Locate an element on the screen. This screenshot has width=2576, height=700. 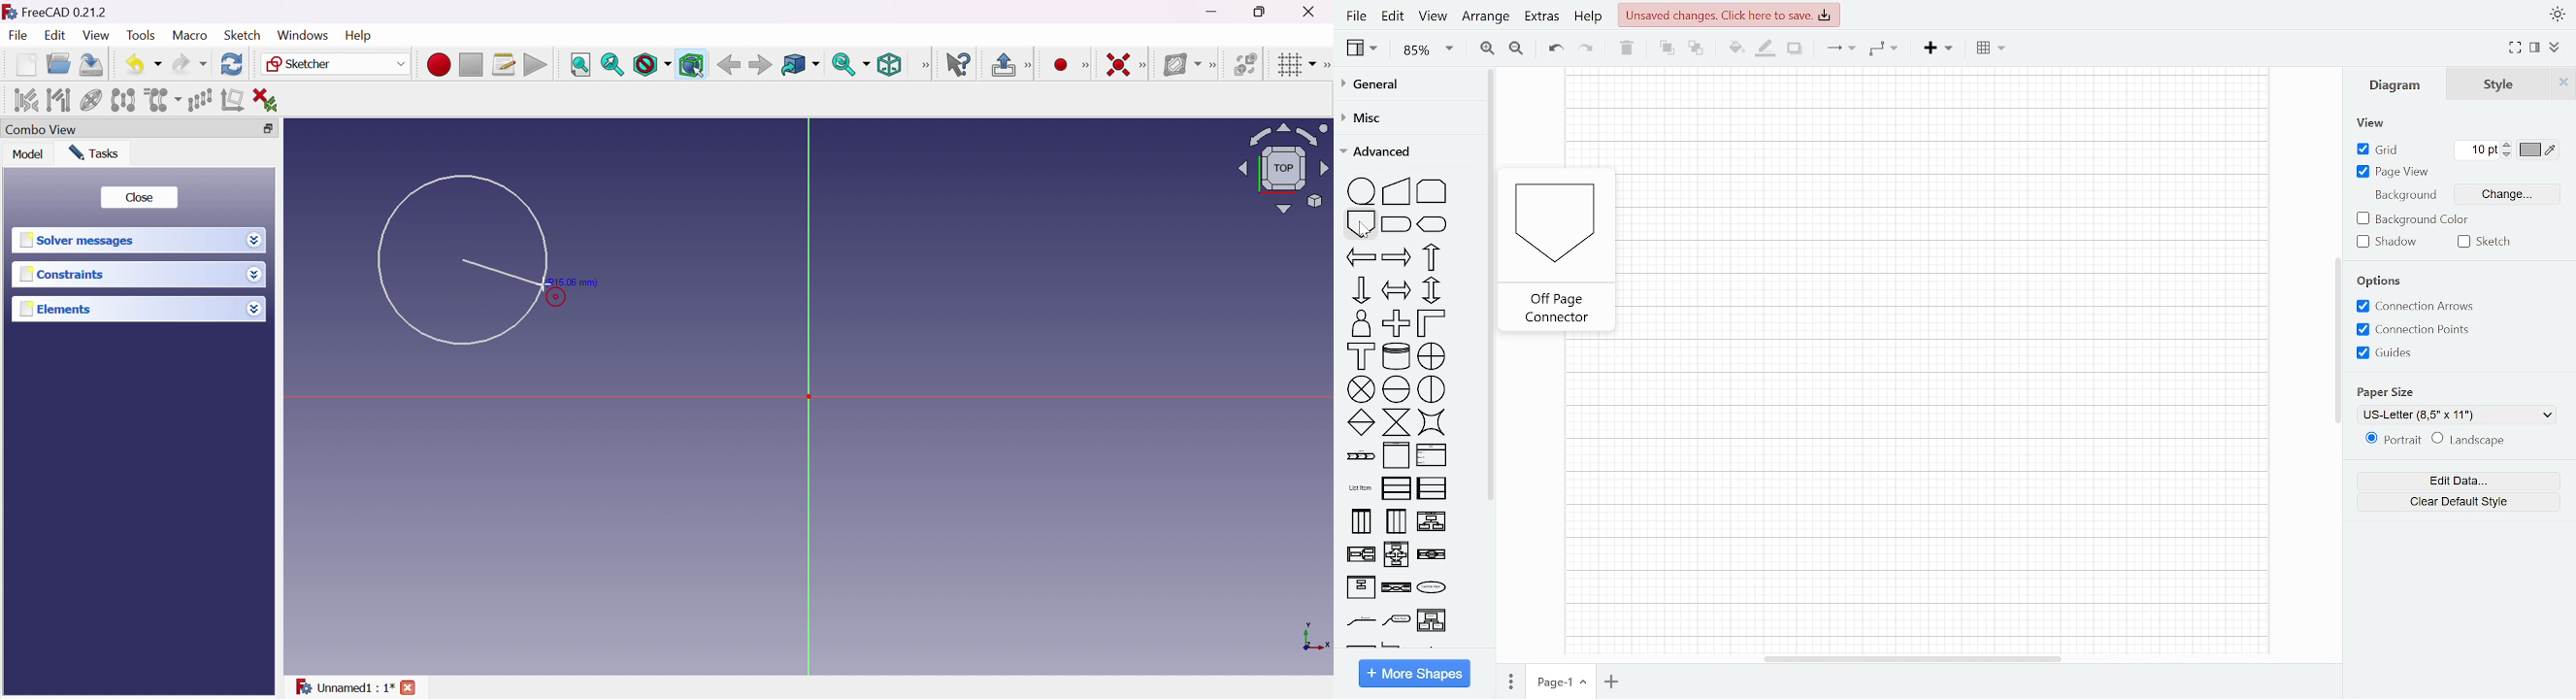
vertical flow layout is located at coordinates (1361, 556).